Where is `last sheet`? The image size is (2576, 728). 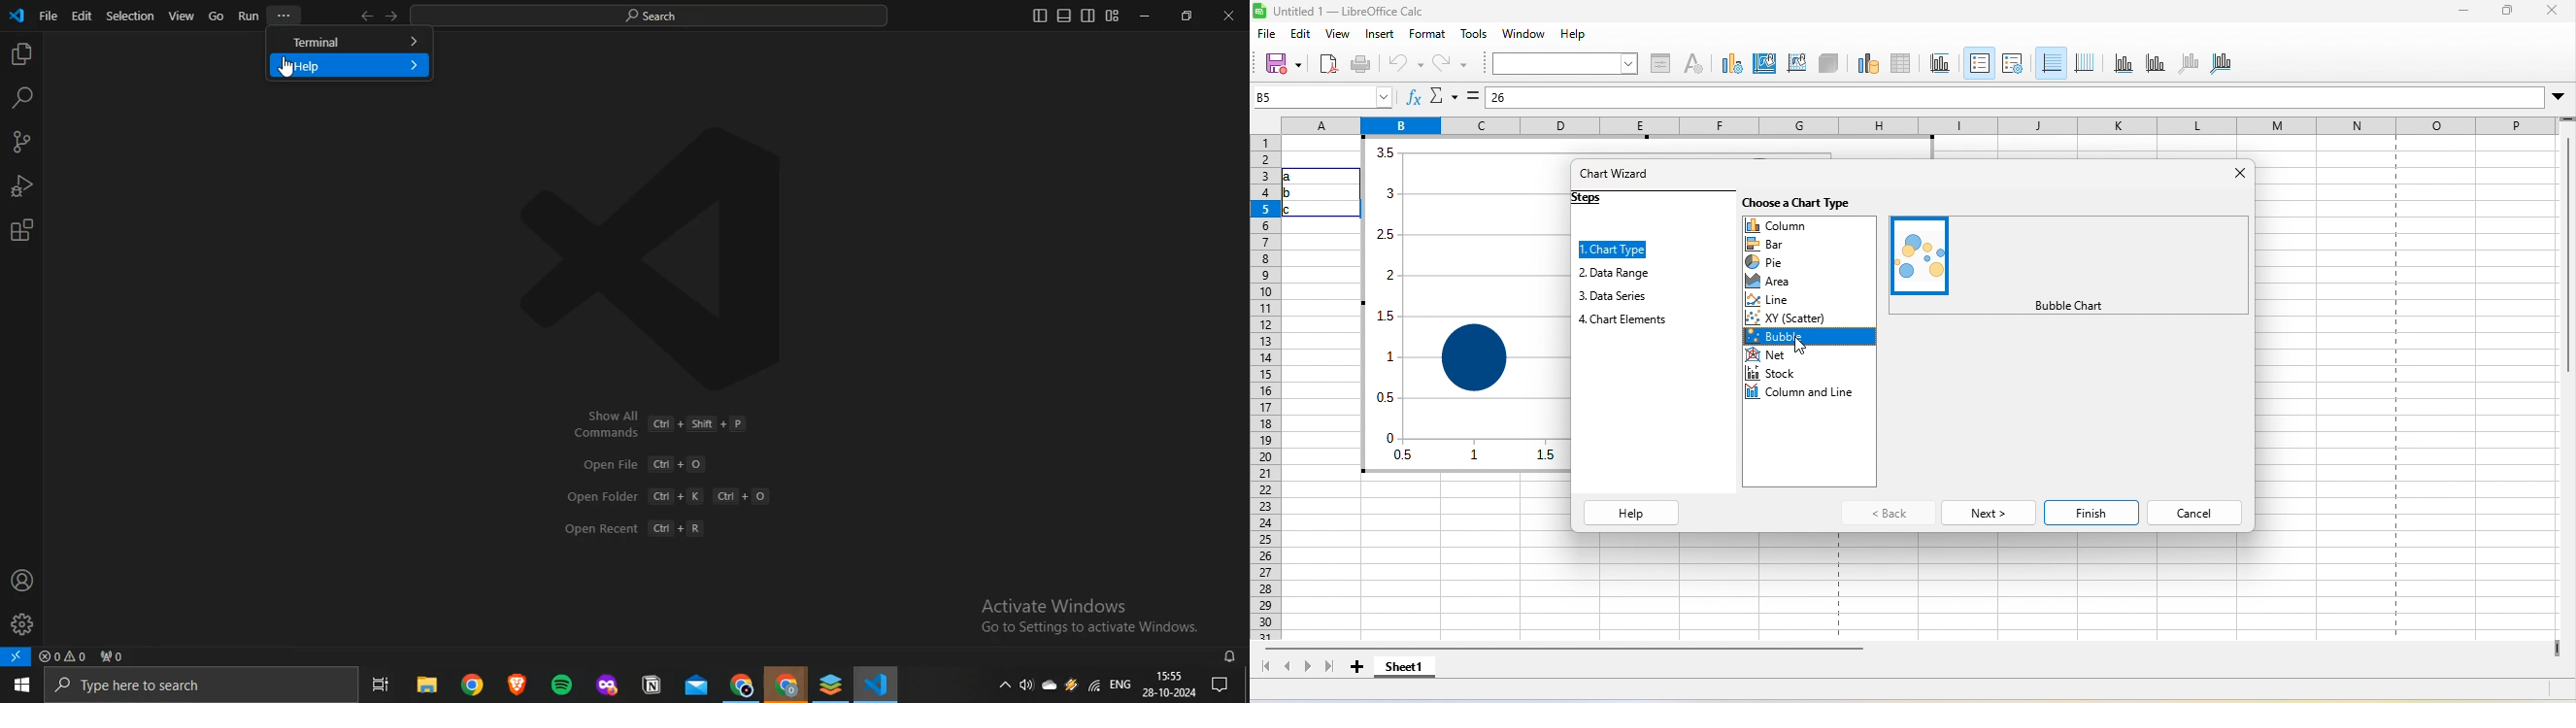
last sheet is located at coordinates (1331, 669).